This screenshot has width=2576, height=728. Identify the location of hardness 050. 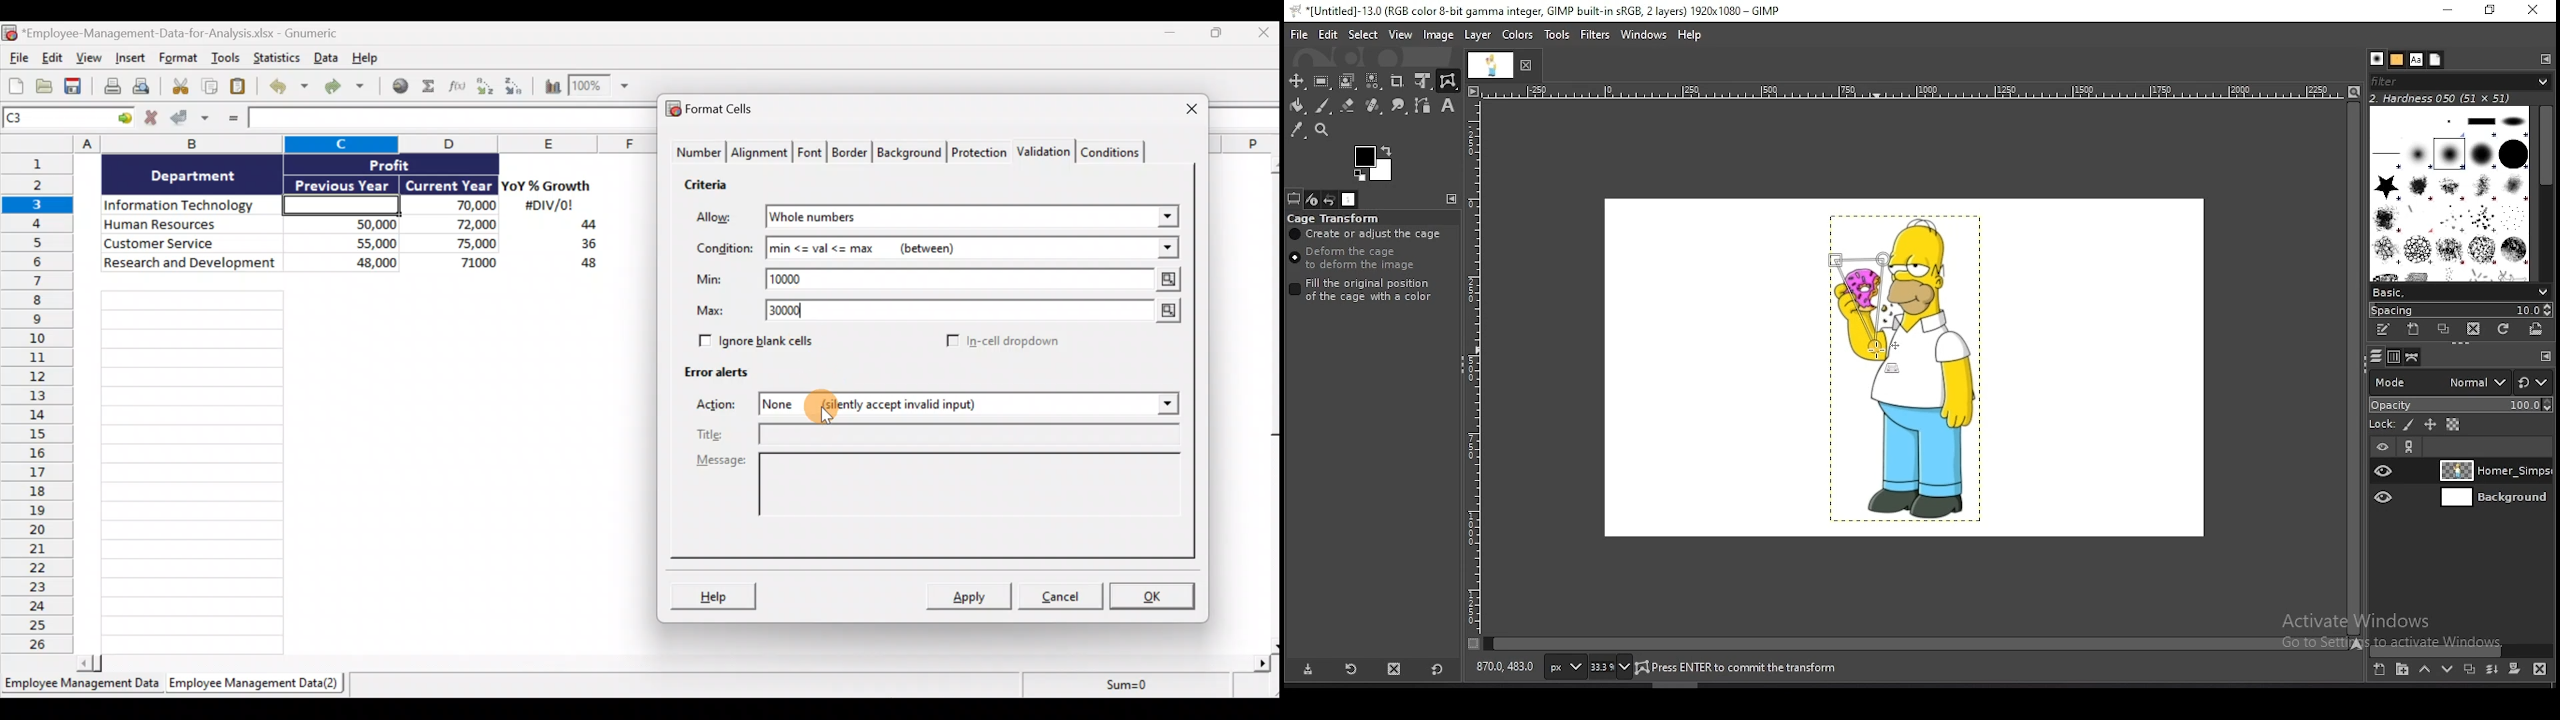
(2442, 98).